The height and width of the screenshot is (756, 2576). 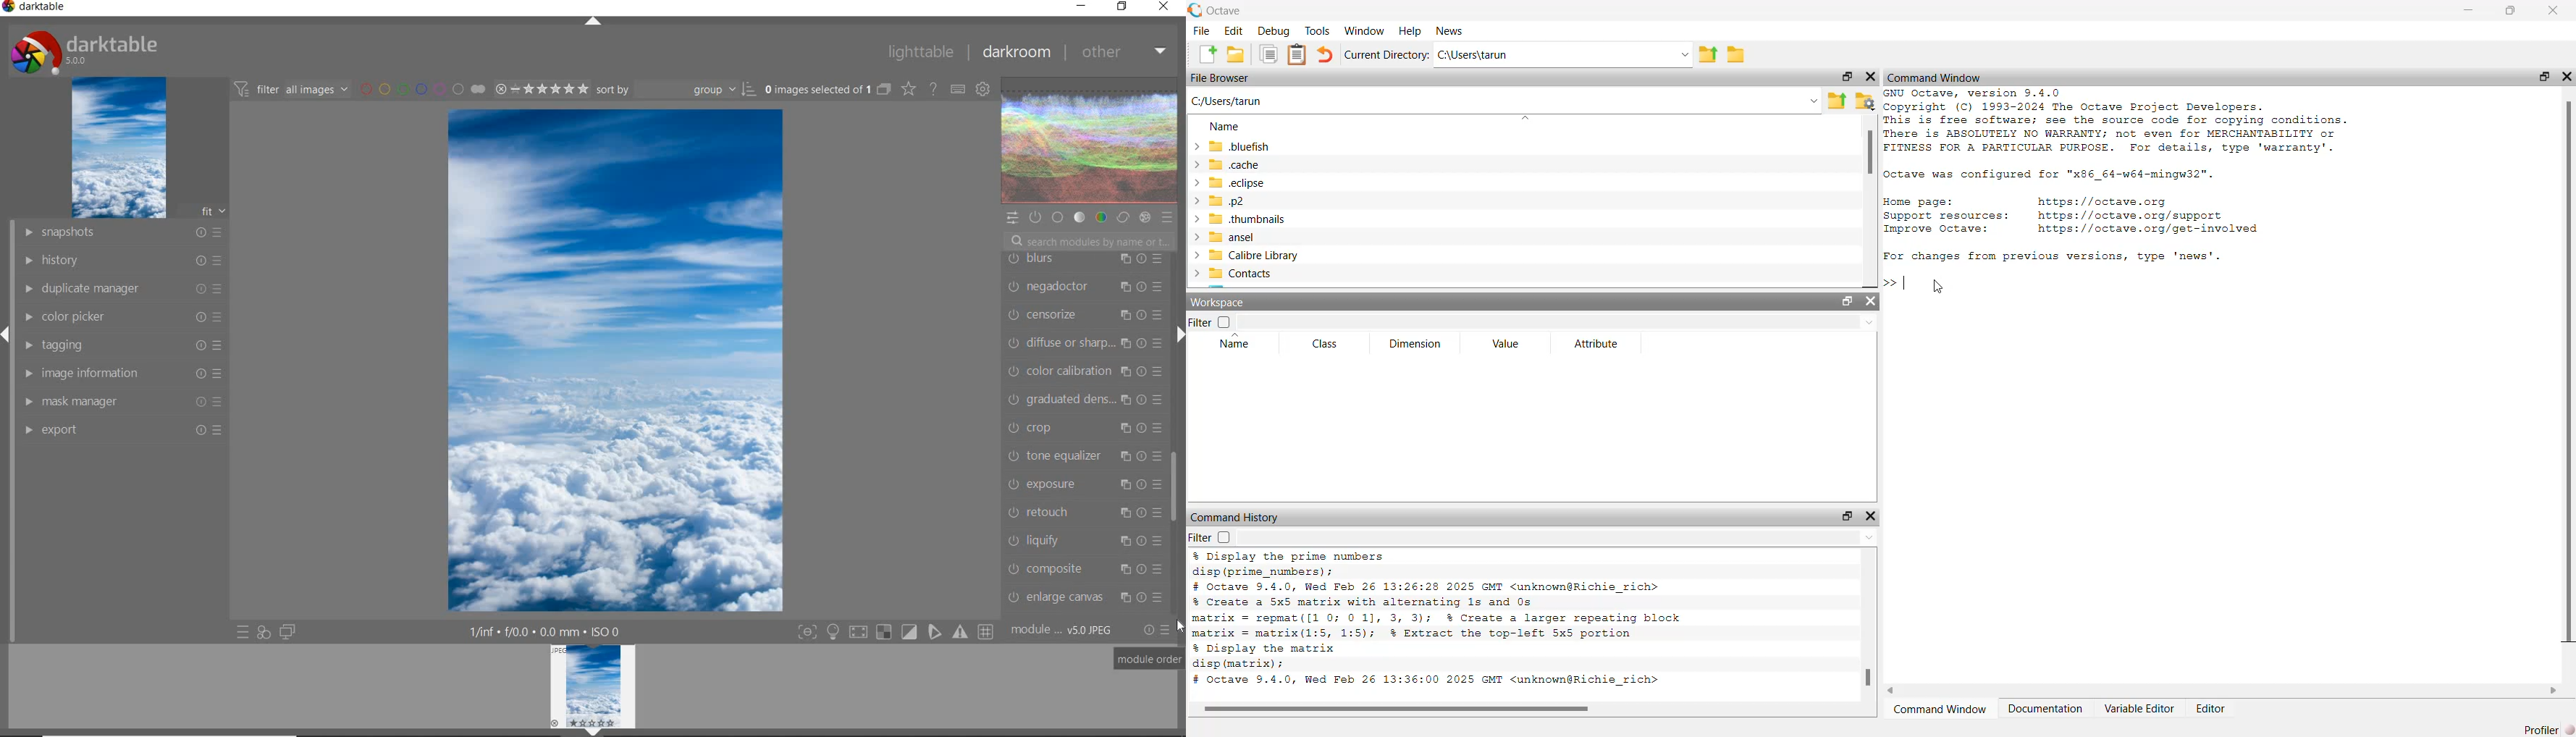 I want to click on new script, so click(x=1202, y=55).